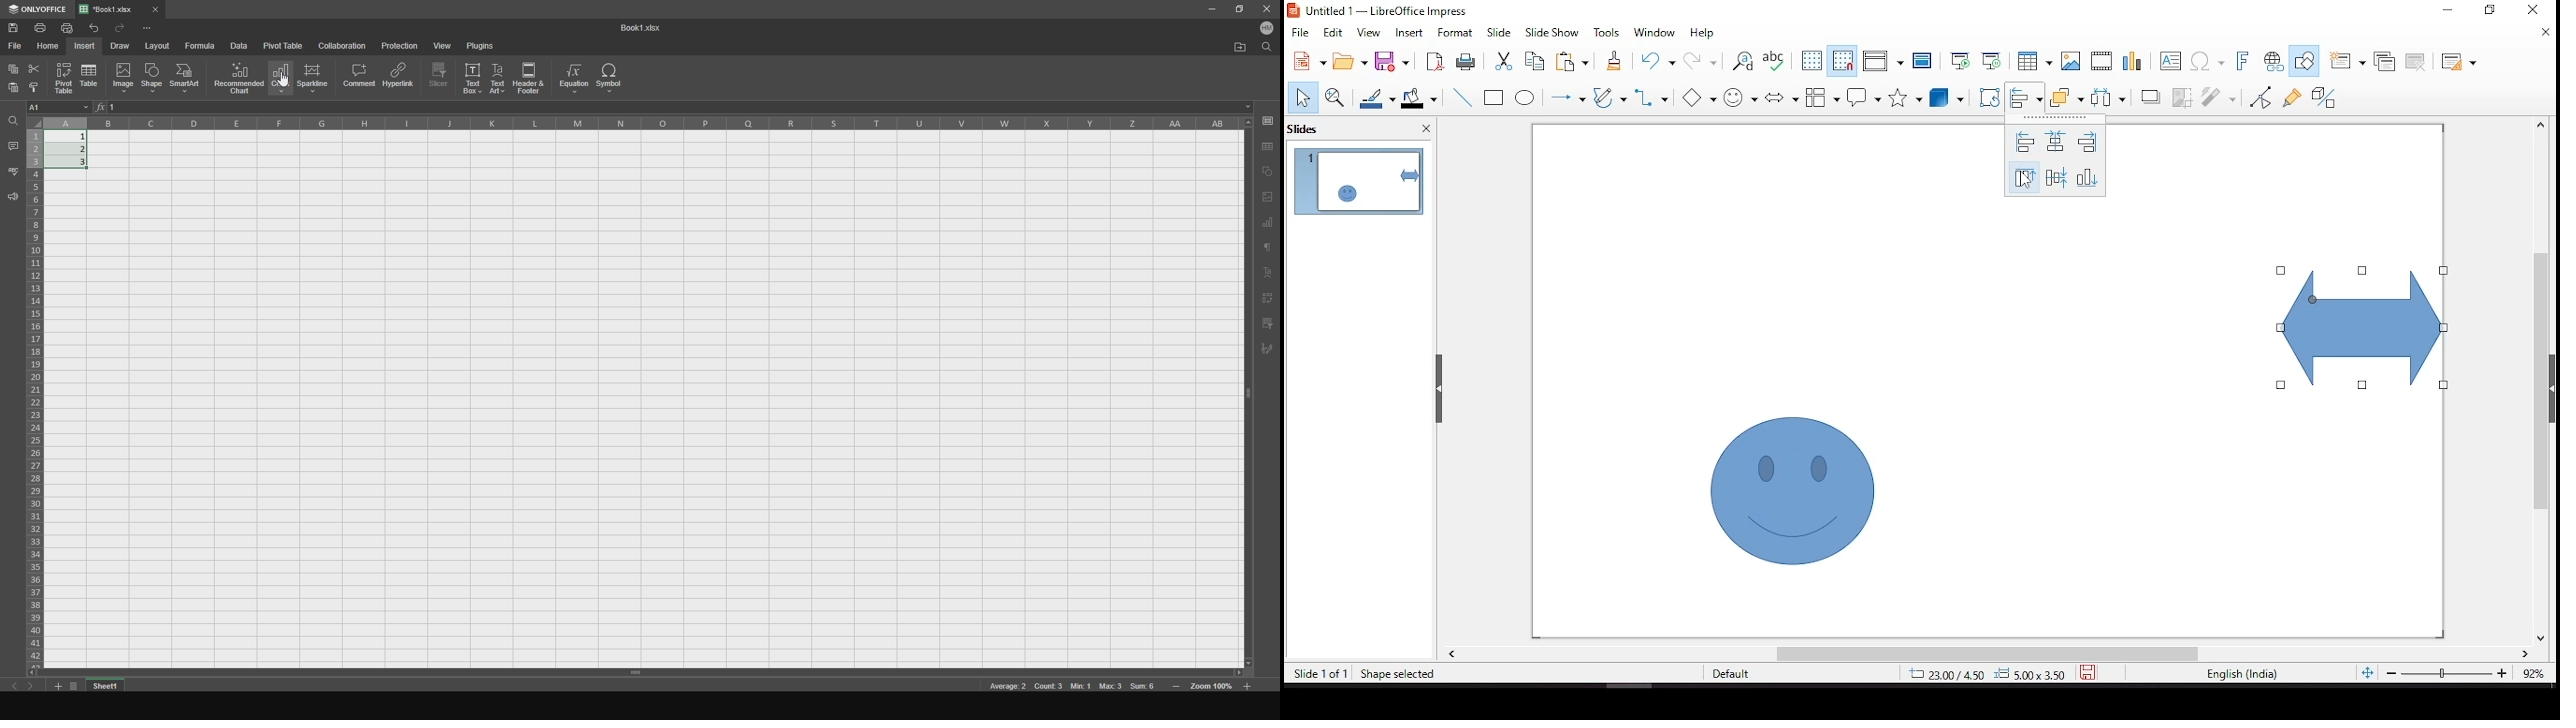 This screenshot has width=2576, height=728. I want to click on 3D objects, so click(1947, 99).